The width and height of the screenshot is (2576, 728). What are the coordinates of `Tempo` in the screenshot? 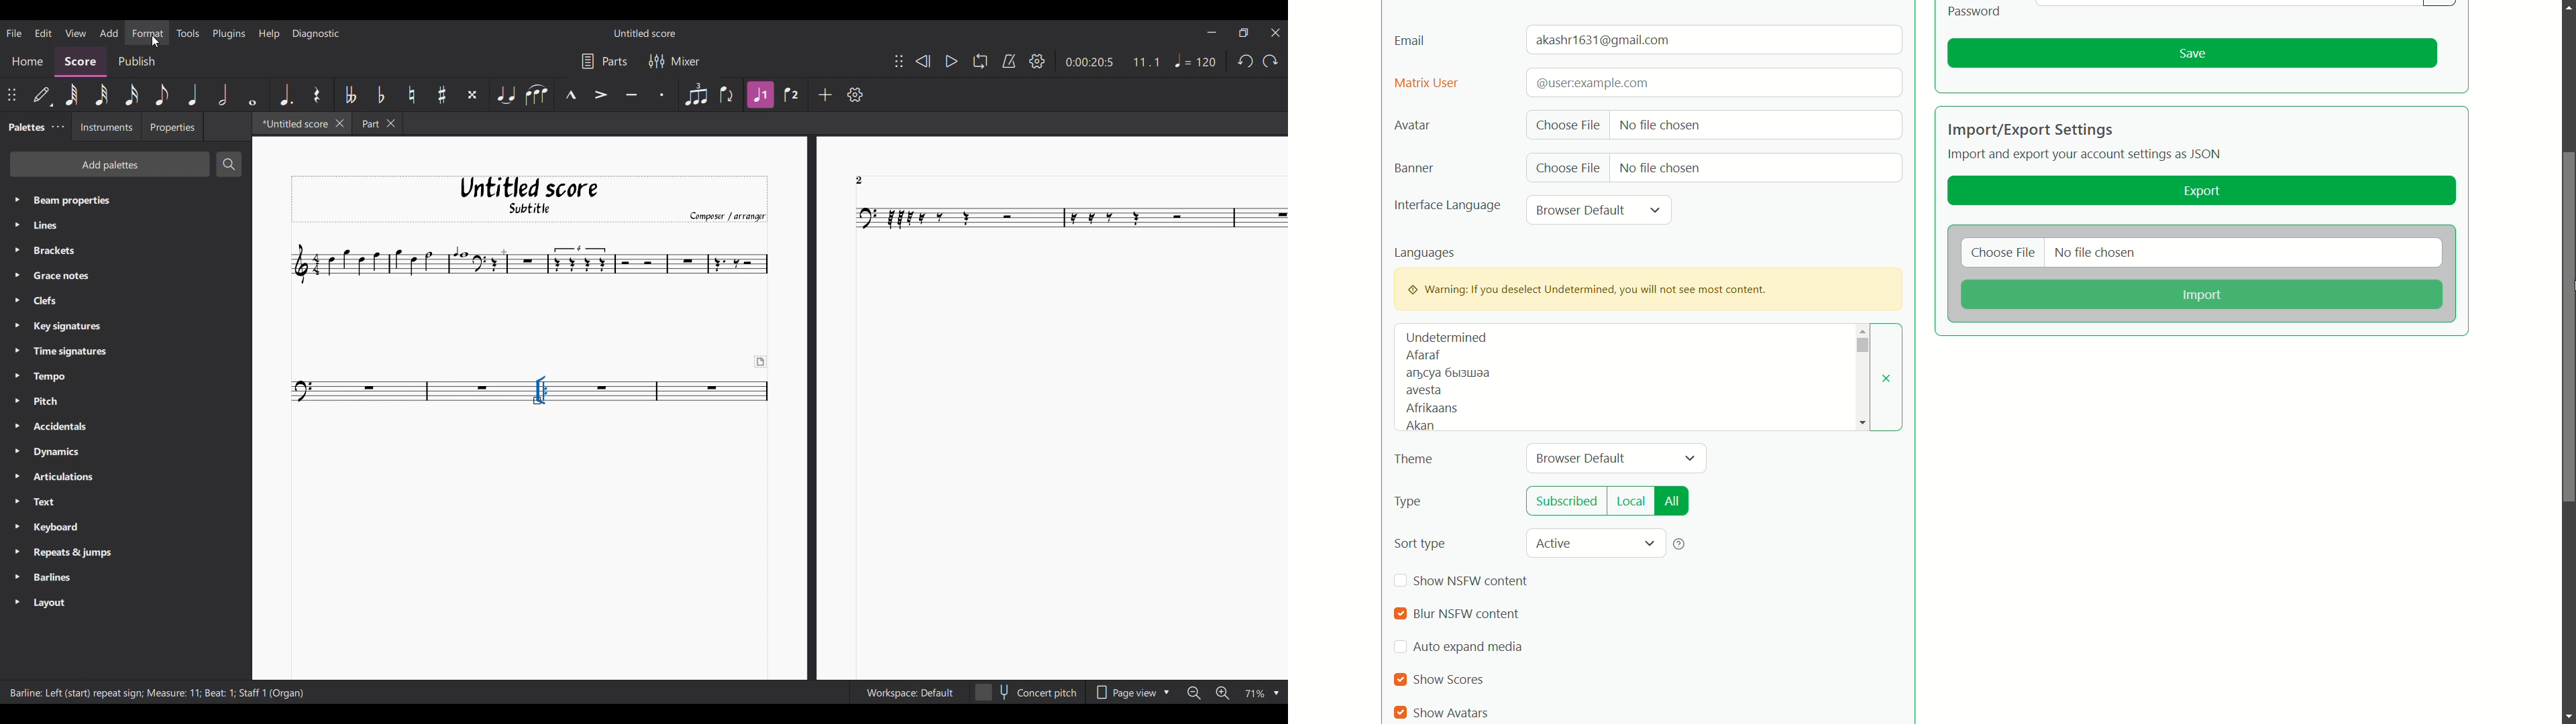 It's located at (1195, 60).